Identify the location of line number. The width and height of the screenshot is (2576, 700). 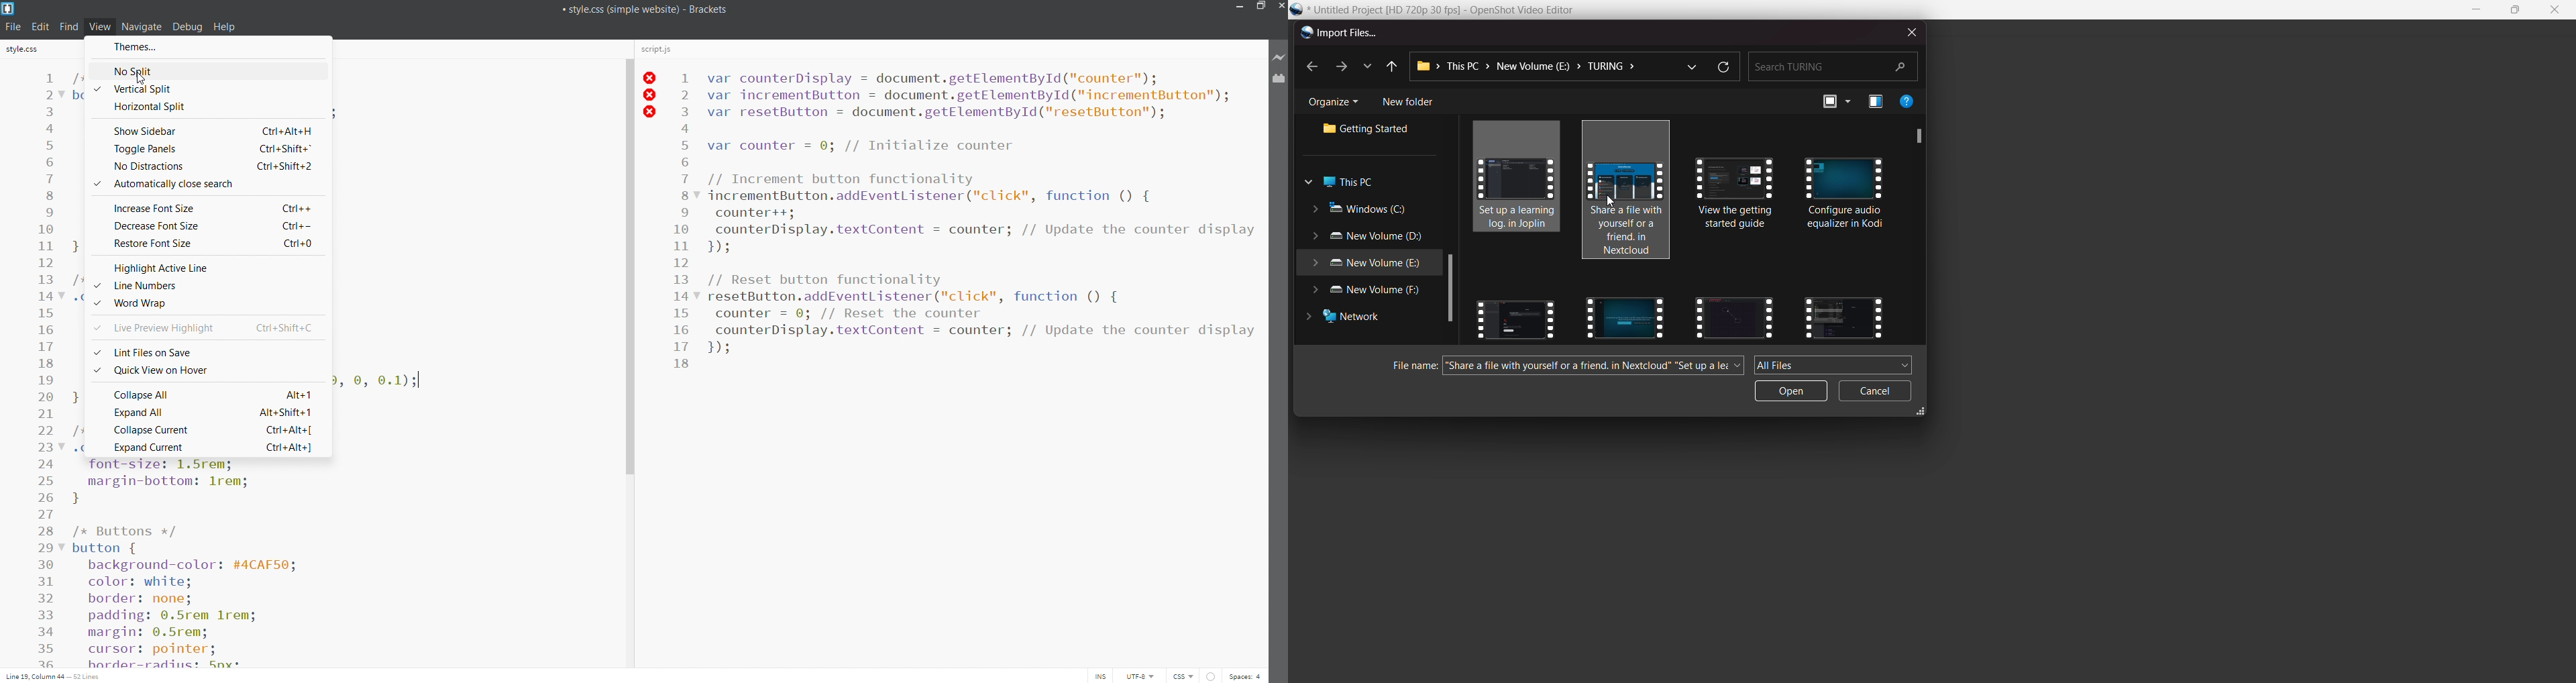
(207, 284).